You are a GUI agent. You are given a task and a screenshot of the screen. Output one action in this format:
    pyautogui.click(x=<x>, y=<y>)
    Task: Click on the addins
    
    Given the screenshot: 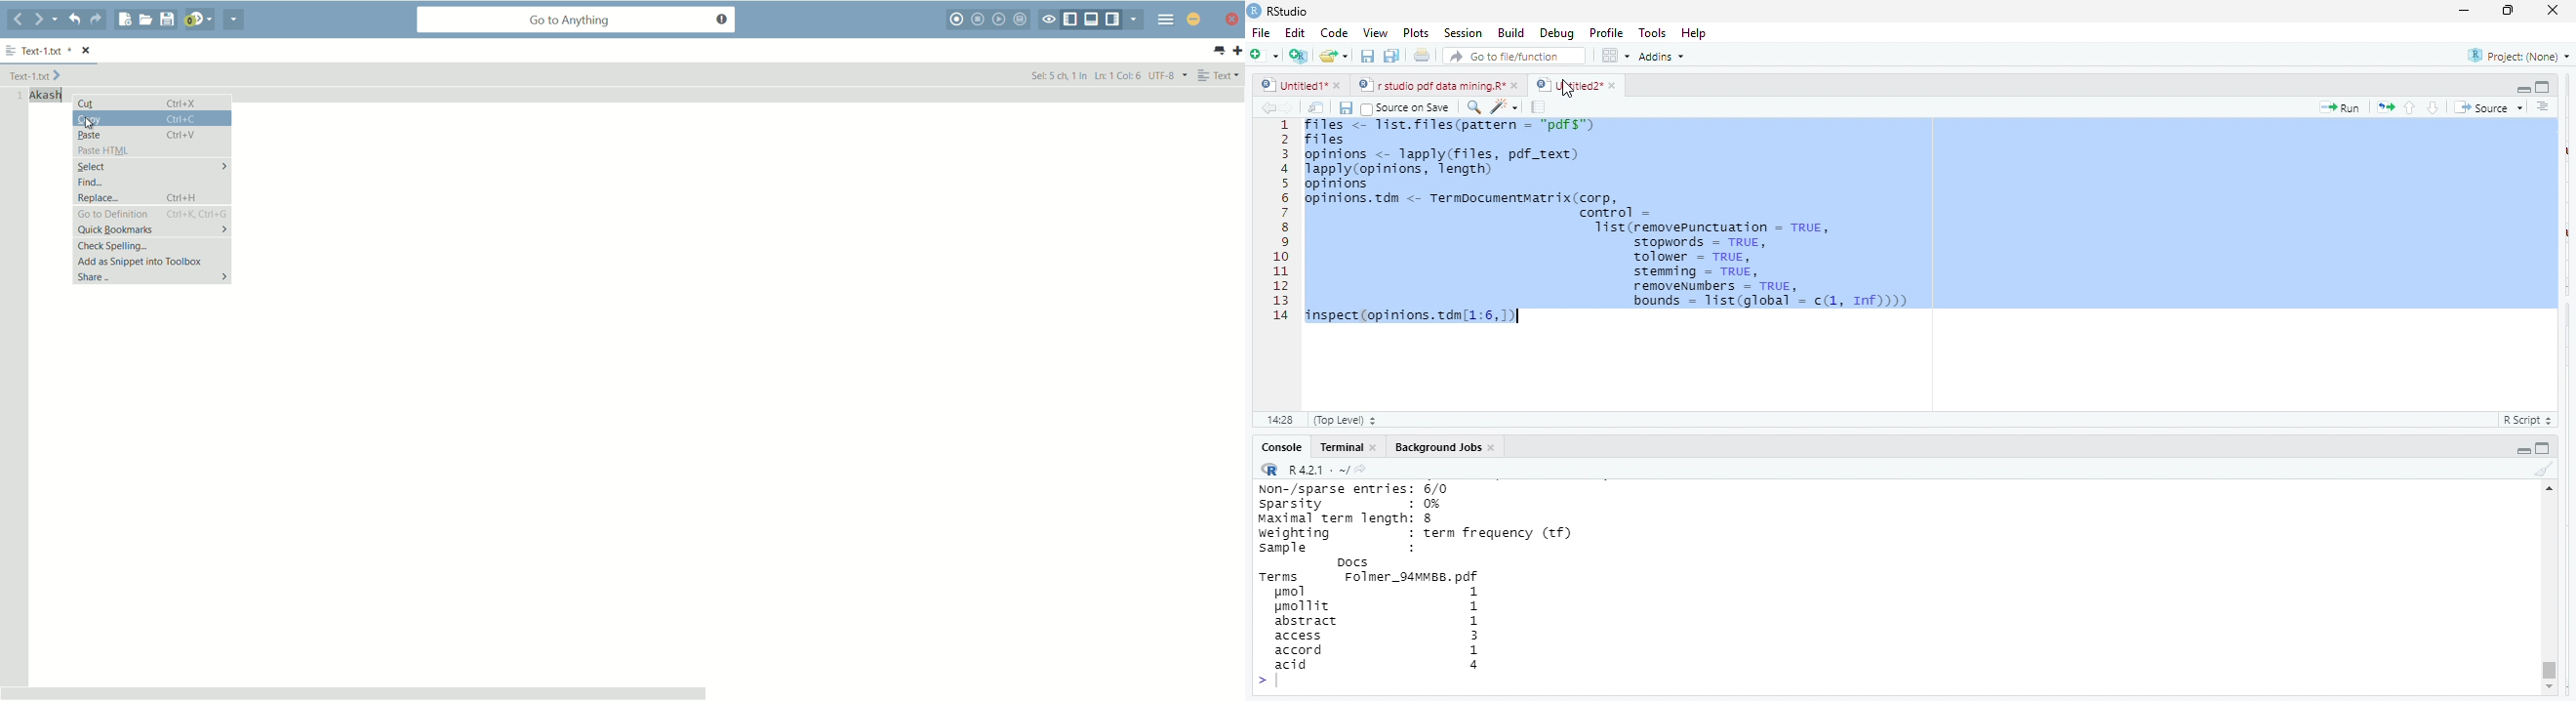 What is the action you would take?
    pyautogui.click(x=1667, y=56)
    